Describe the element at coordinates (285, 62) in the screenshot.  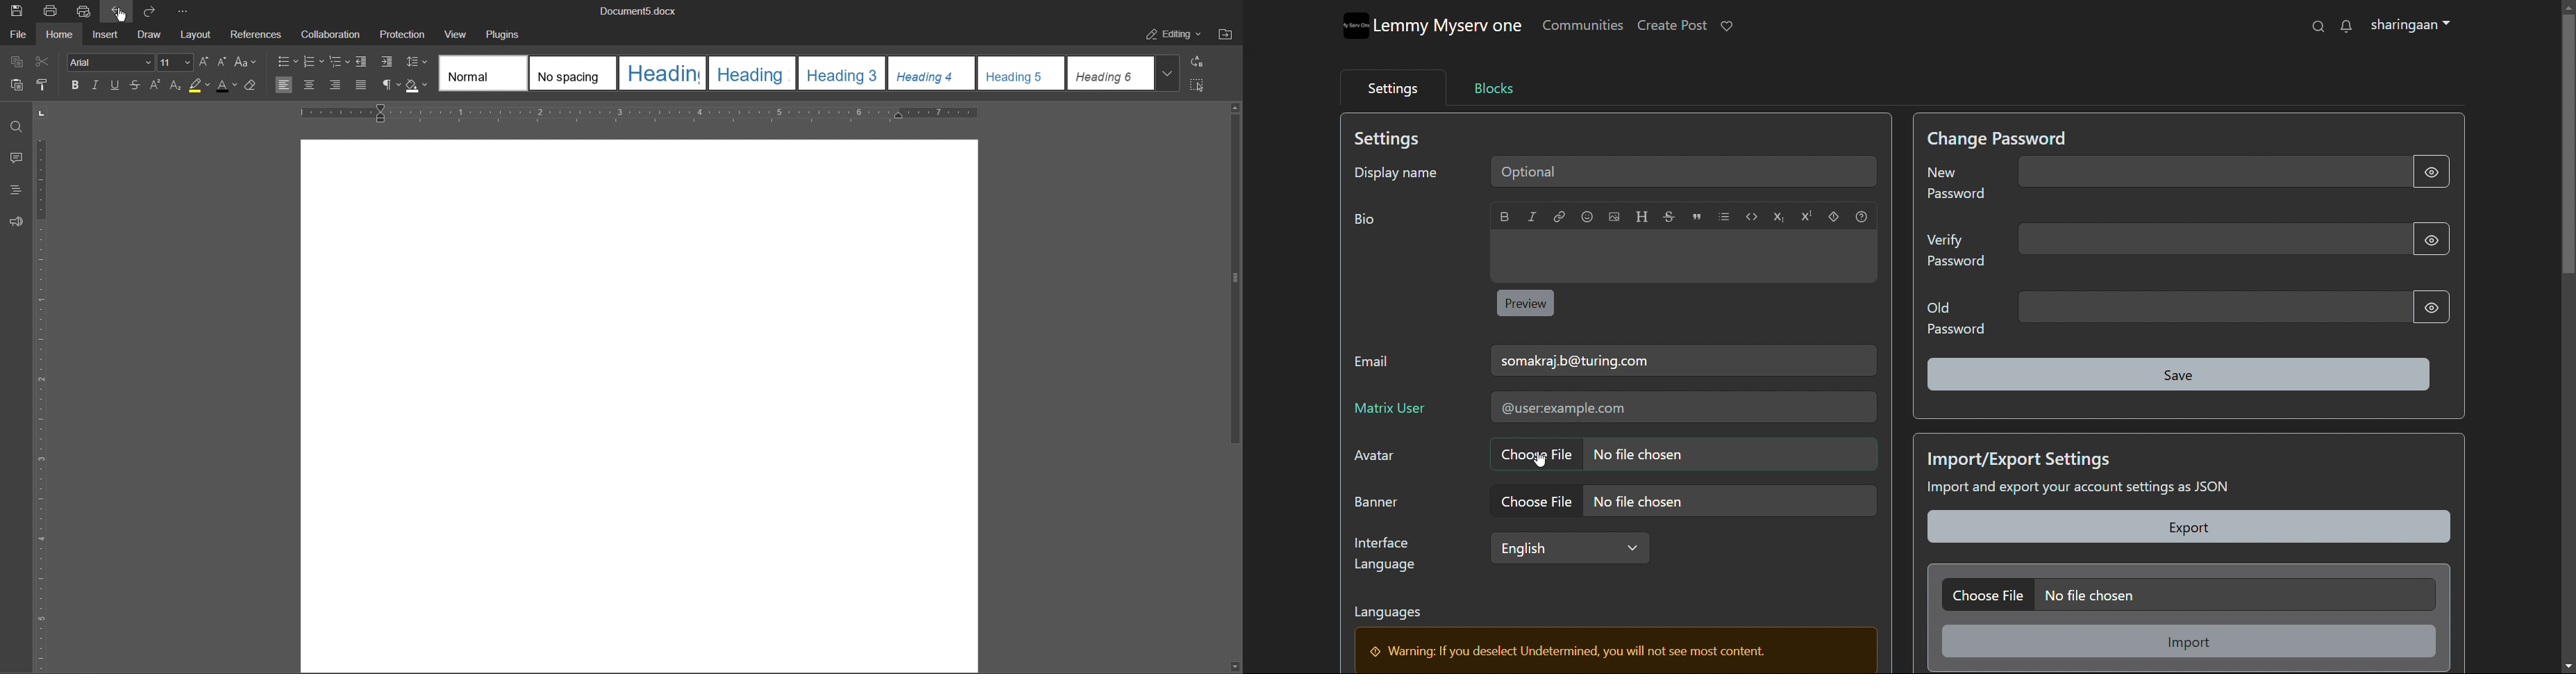
I see `bullets` at that location.